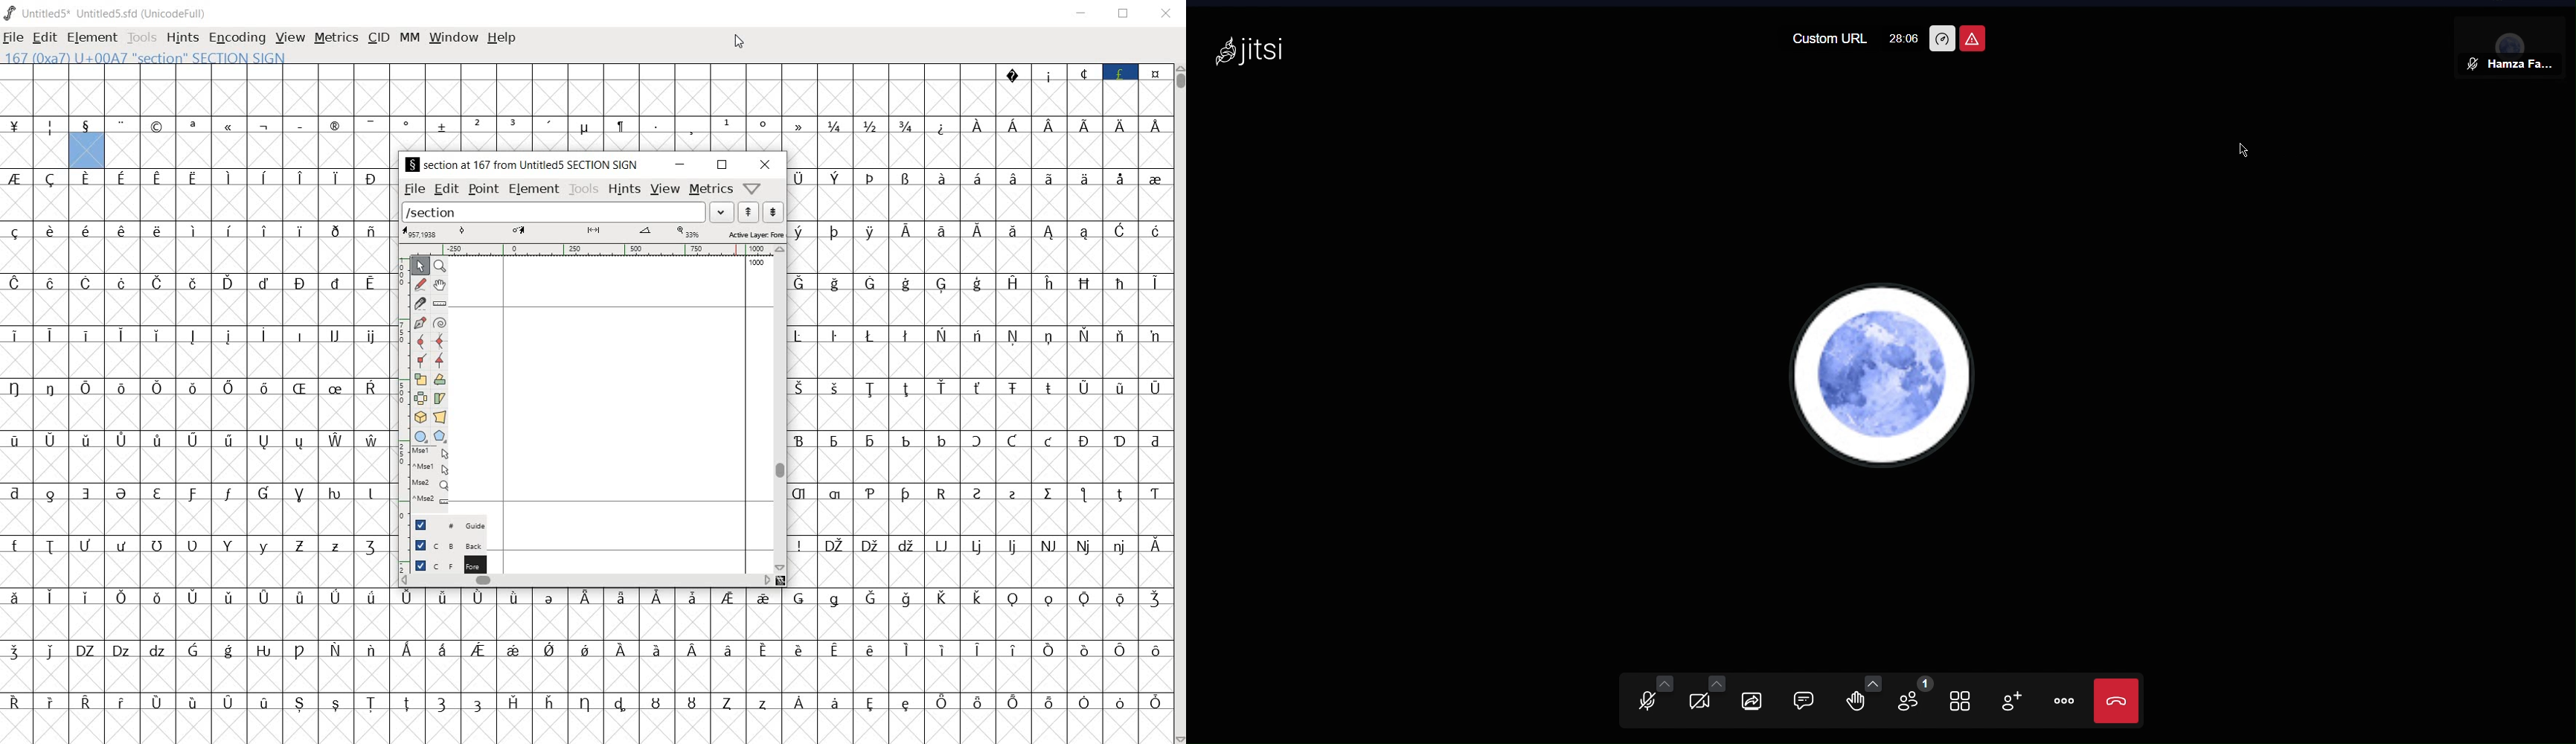 The width and height of the screenshot is (2576, 756). I want to click on window, so click(454, 36).